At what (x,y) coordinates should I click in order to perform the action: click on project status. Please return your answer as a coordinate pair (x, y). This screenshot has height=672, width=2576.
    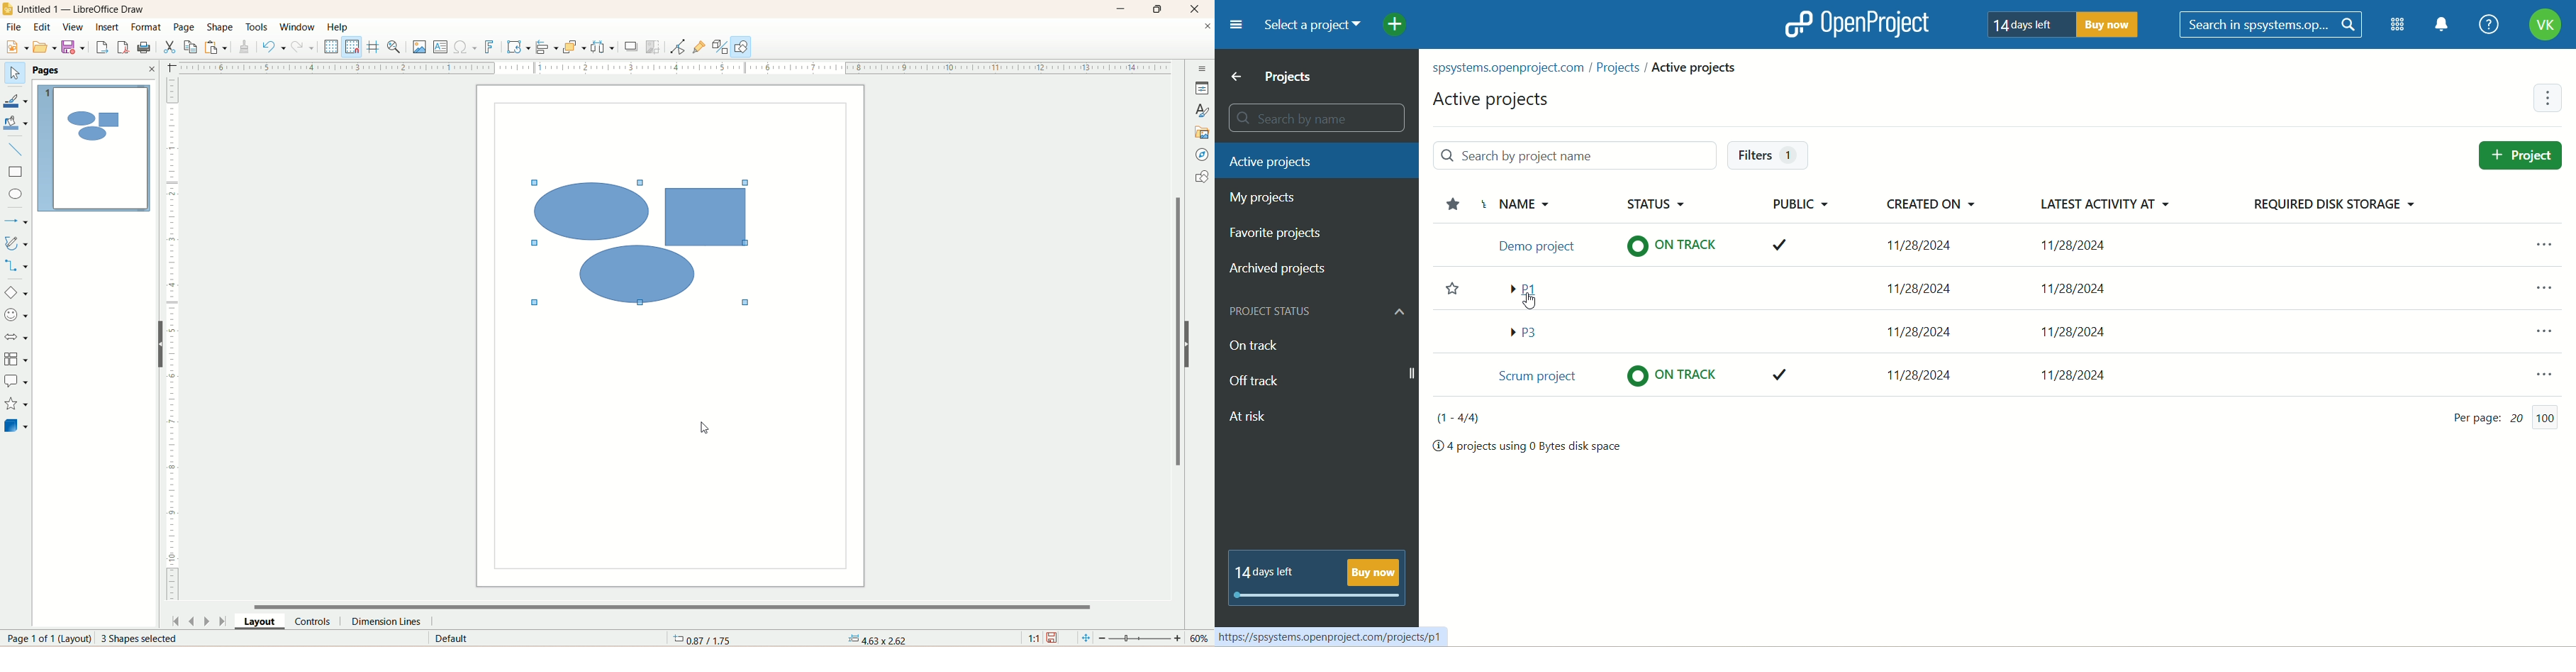
    Looking at the image, I should click on (1322, 314).